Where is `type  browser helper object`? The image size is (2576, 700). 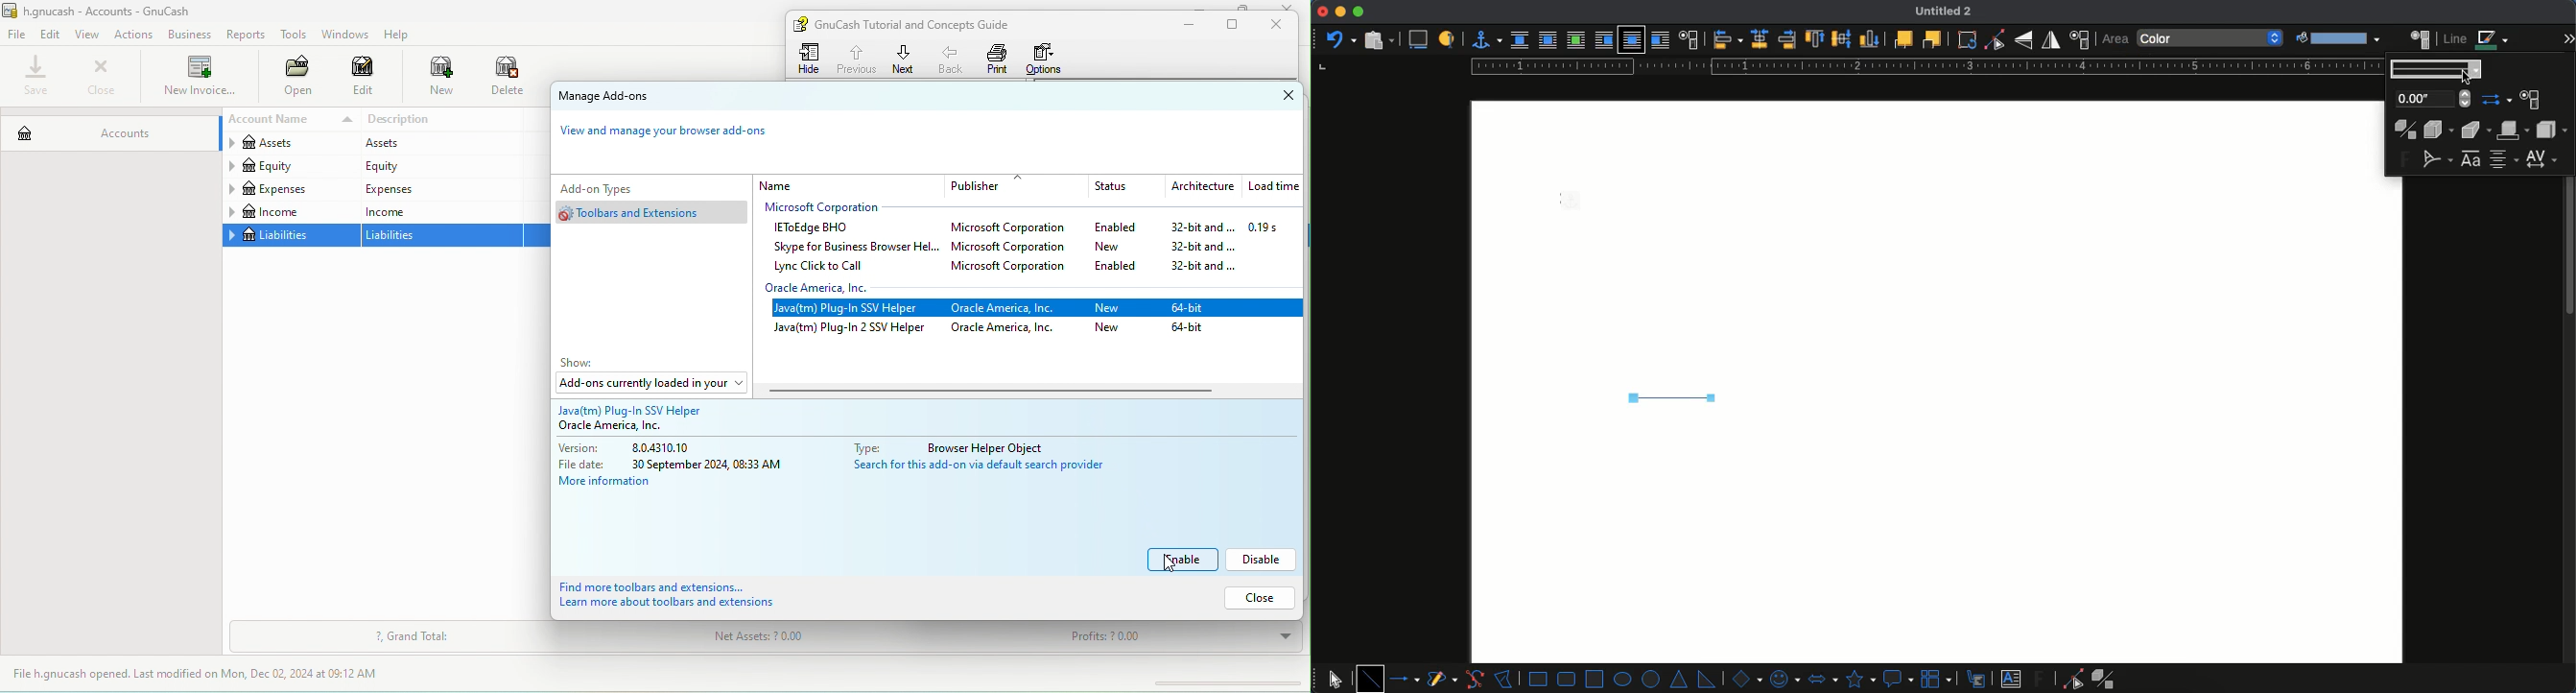
type  browser helper object is located at coordinates (961, 445).